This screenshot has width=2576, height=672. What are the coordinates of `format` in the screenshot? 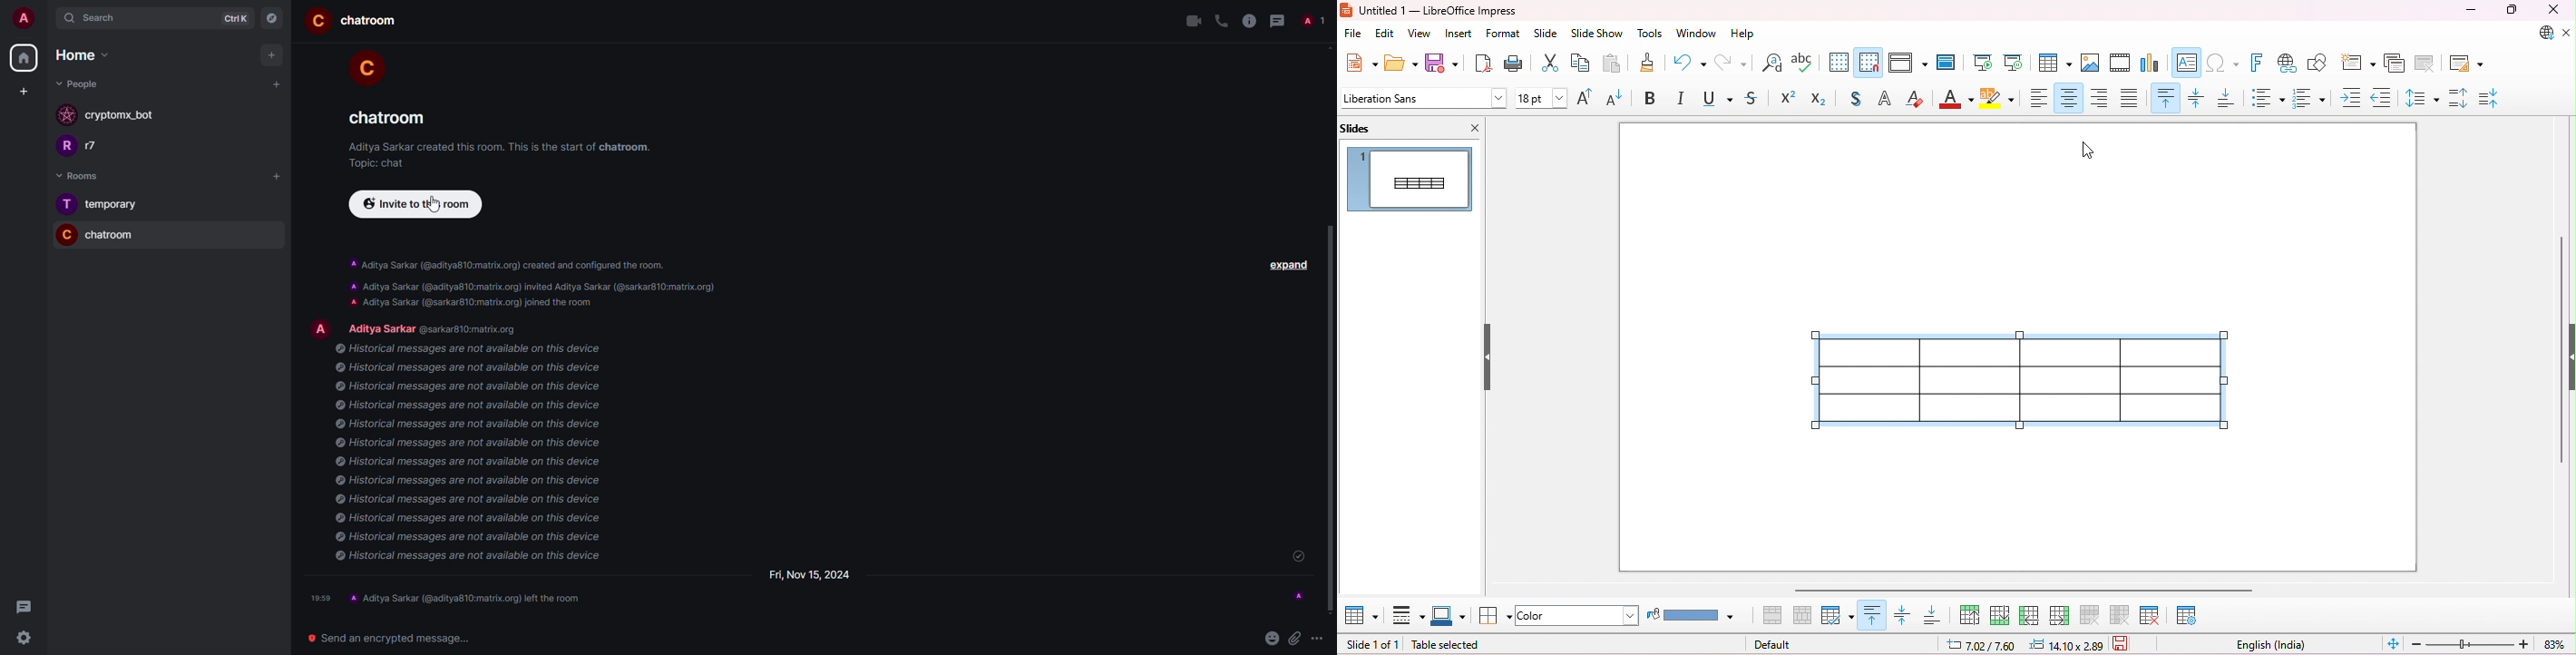 It's located at (1504, 34).